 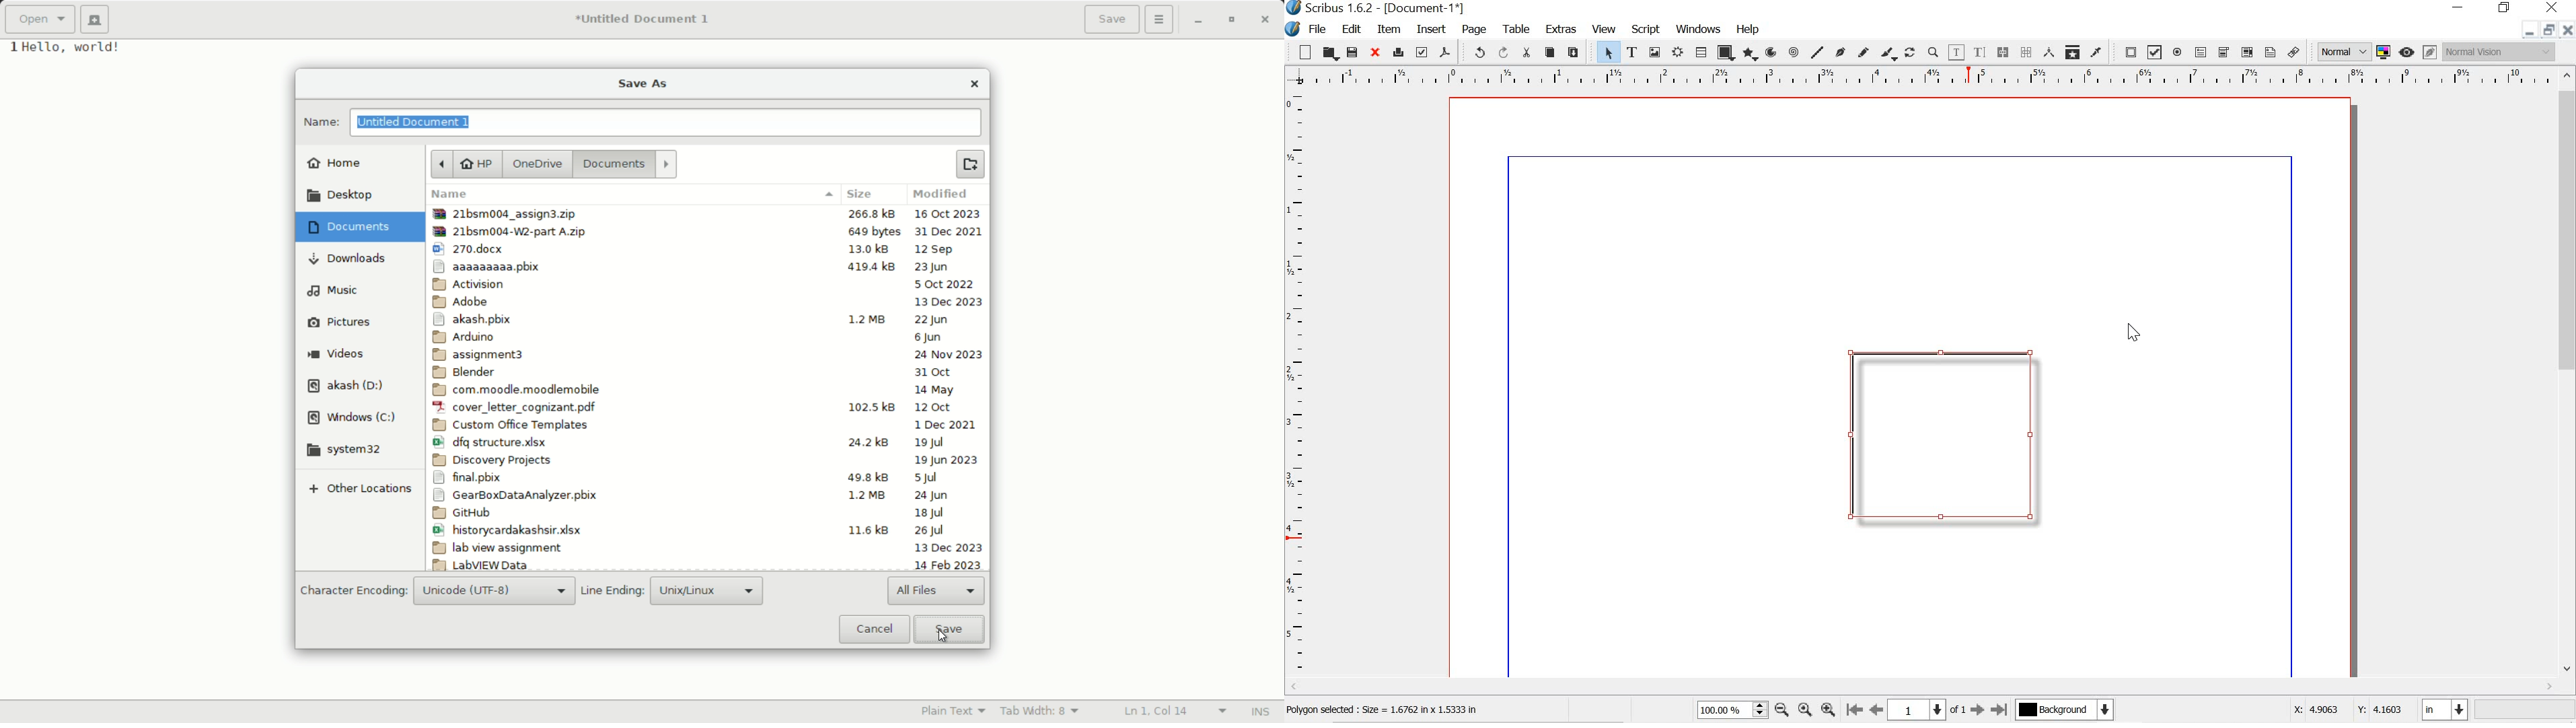 What do you see at coordinates (643, 83) in the screenshot?
I see `save as` at bounding box center [643, 83].